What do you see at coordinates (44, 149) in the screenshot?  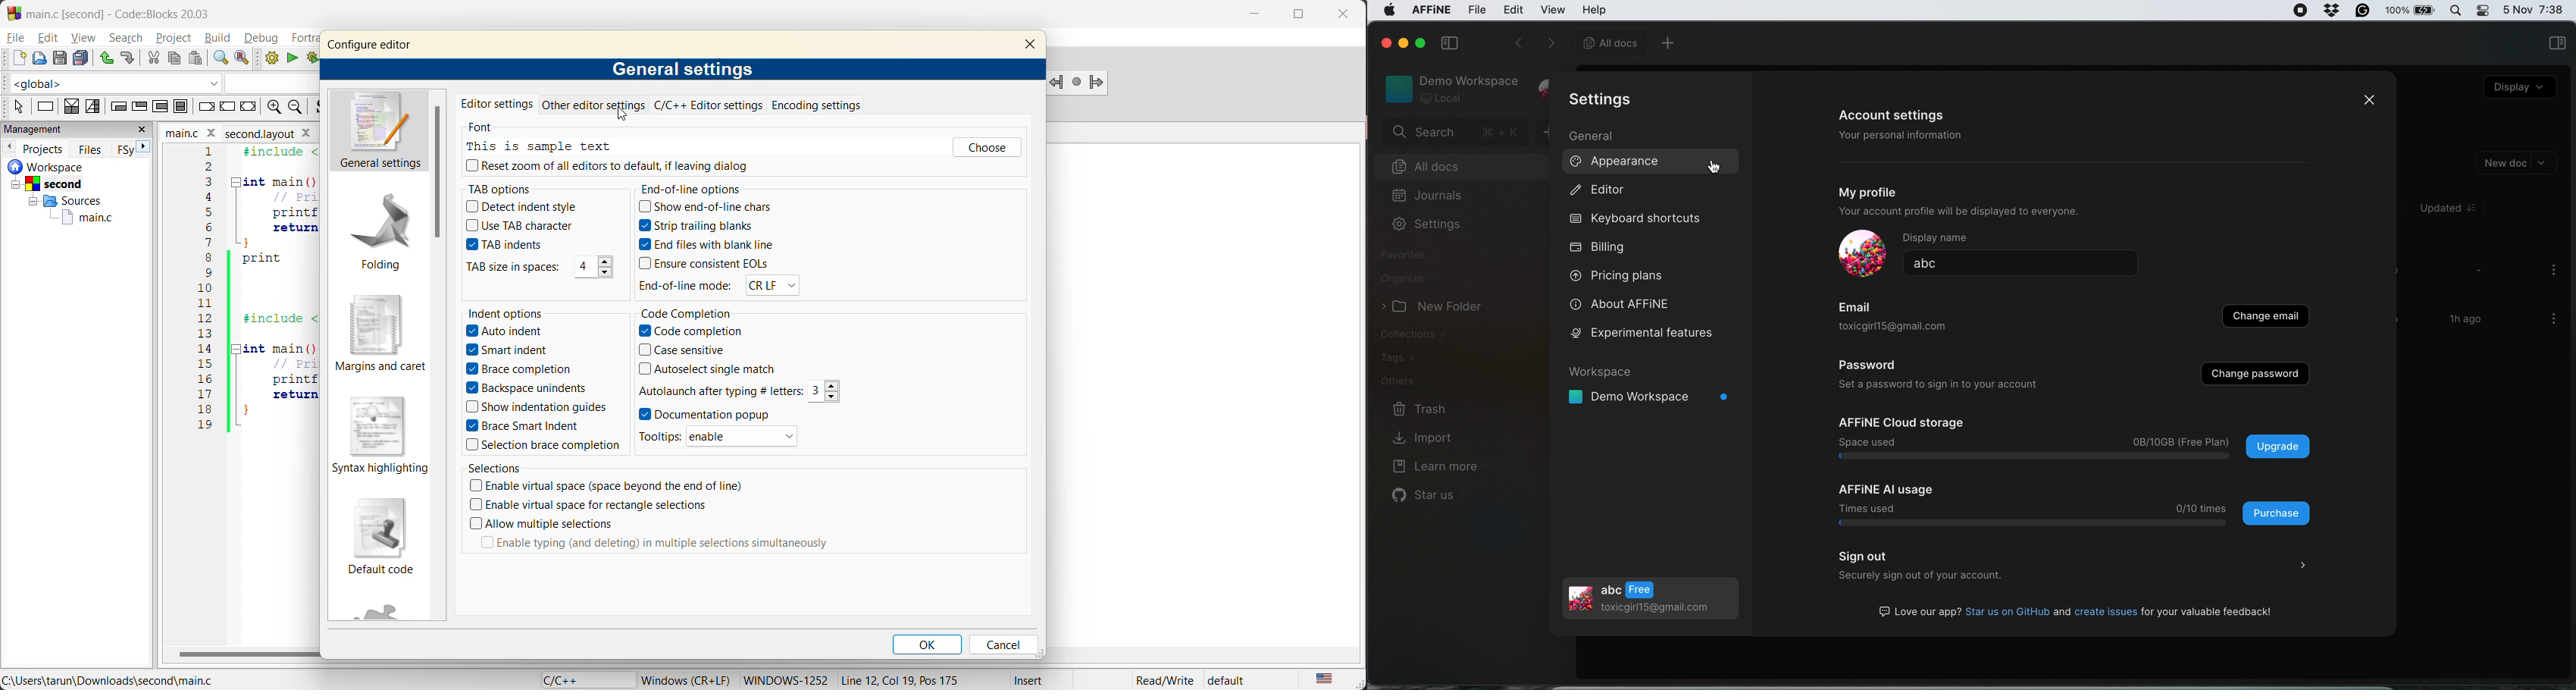 I see `projects` at bounding box center [44, 149].